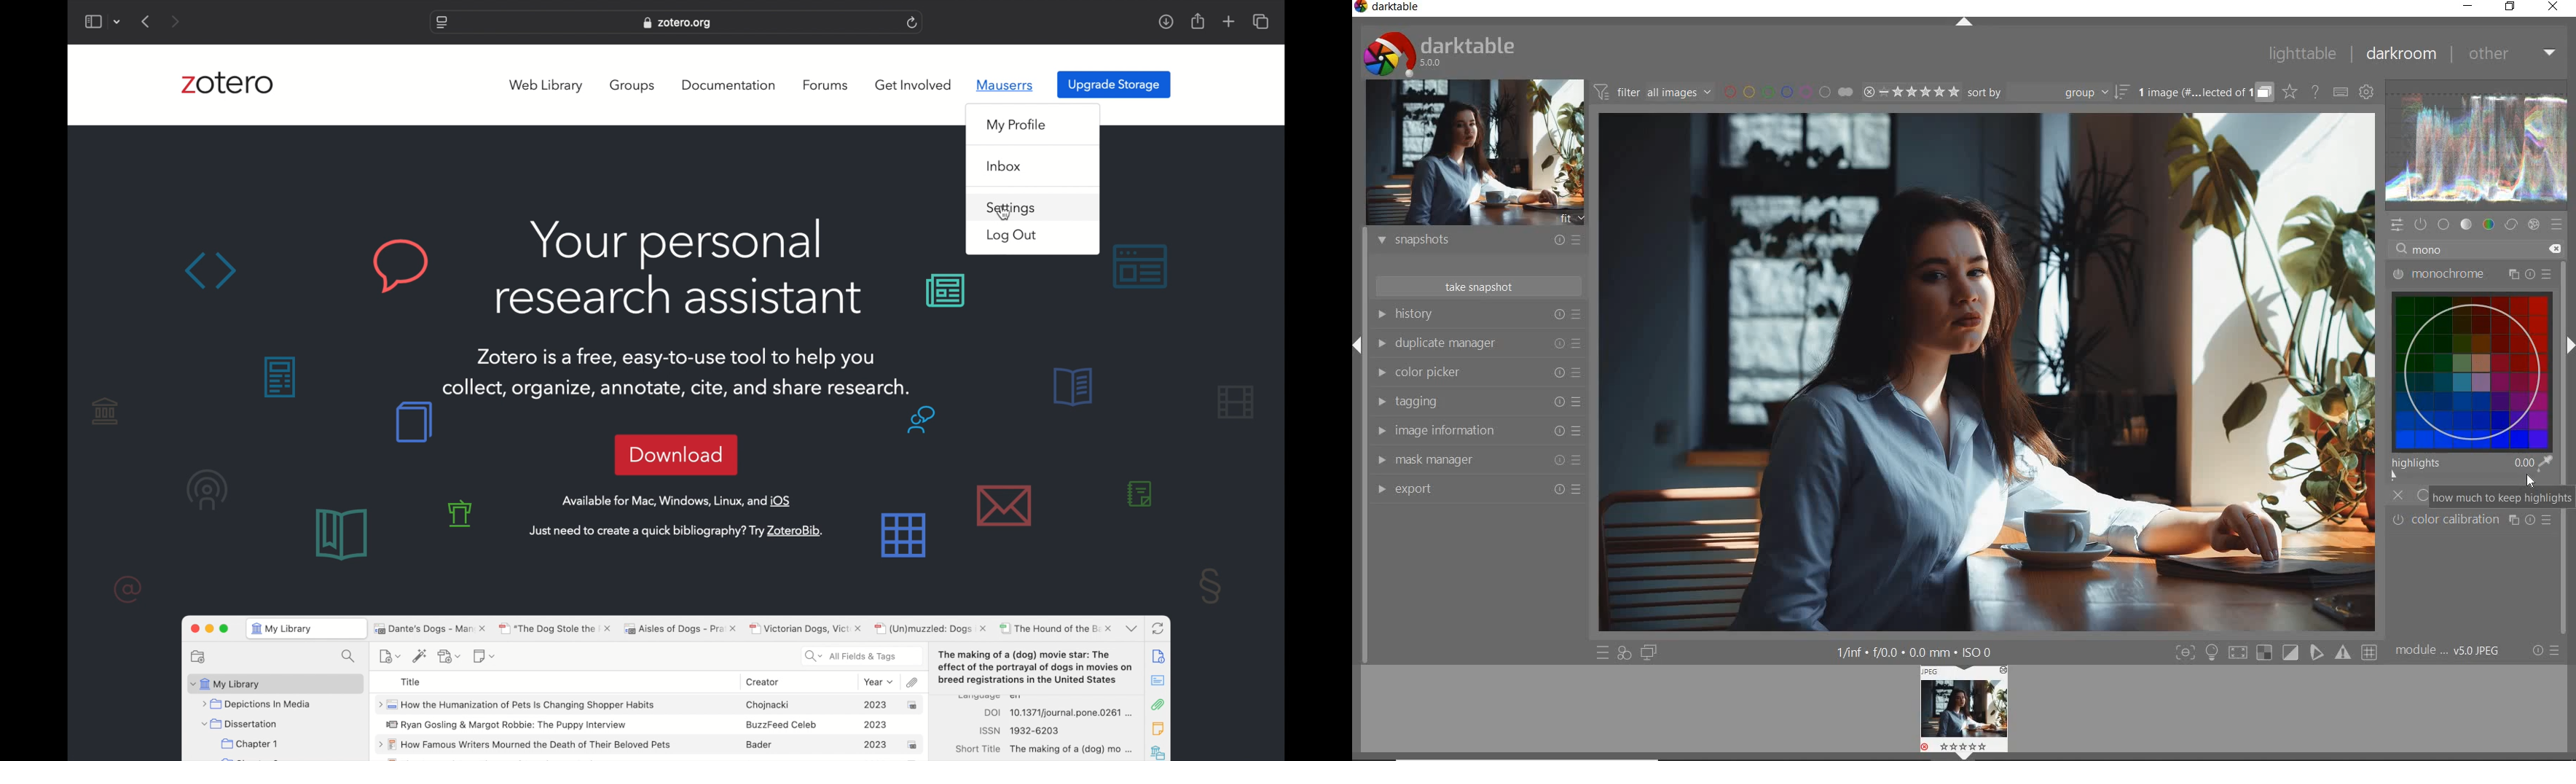 The width and height of the screenshot is (2576, 784). Describe the element at coordinates (2449, 651) in the screenshot. I see `module..v50JPEG` at that location.